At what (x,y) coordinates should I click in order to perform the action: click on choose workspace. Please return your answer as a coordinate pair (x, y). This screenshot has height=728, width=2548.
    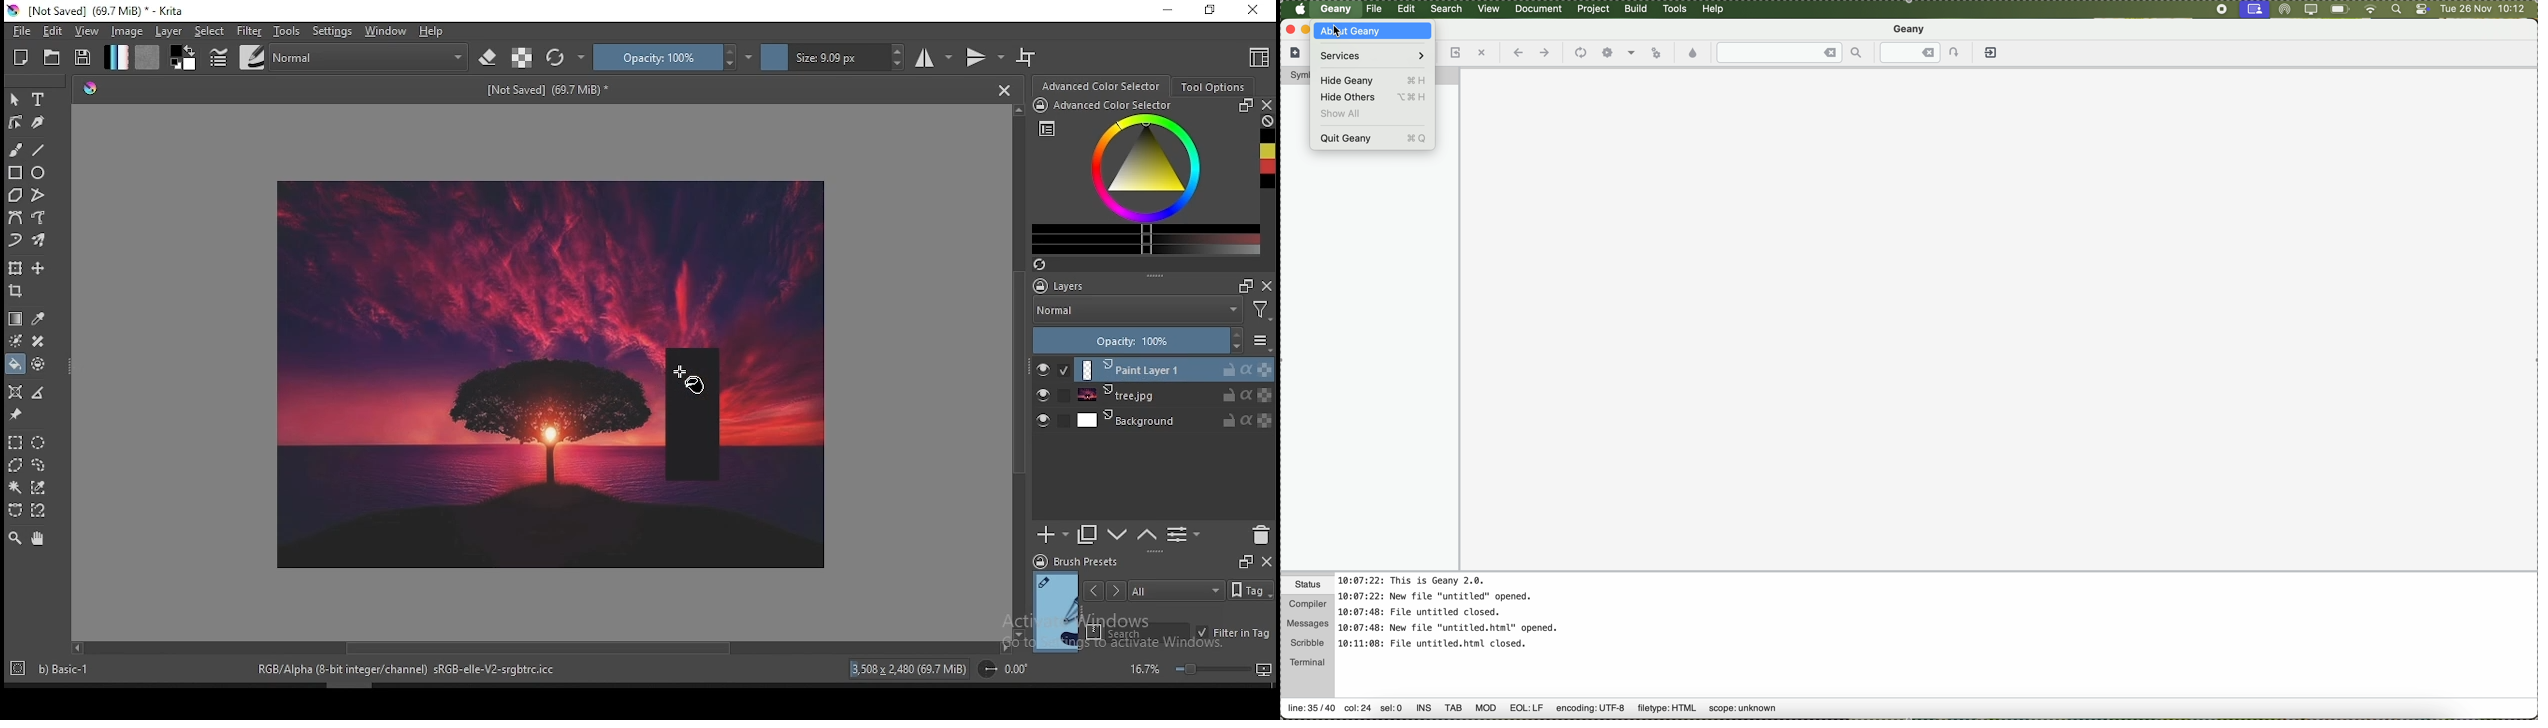
    Looking at the image, I should click on (1257, 59).